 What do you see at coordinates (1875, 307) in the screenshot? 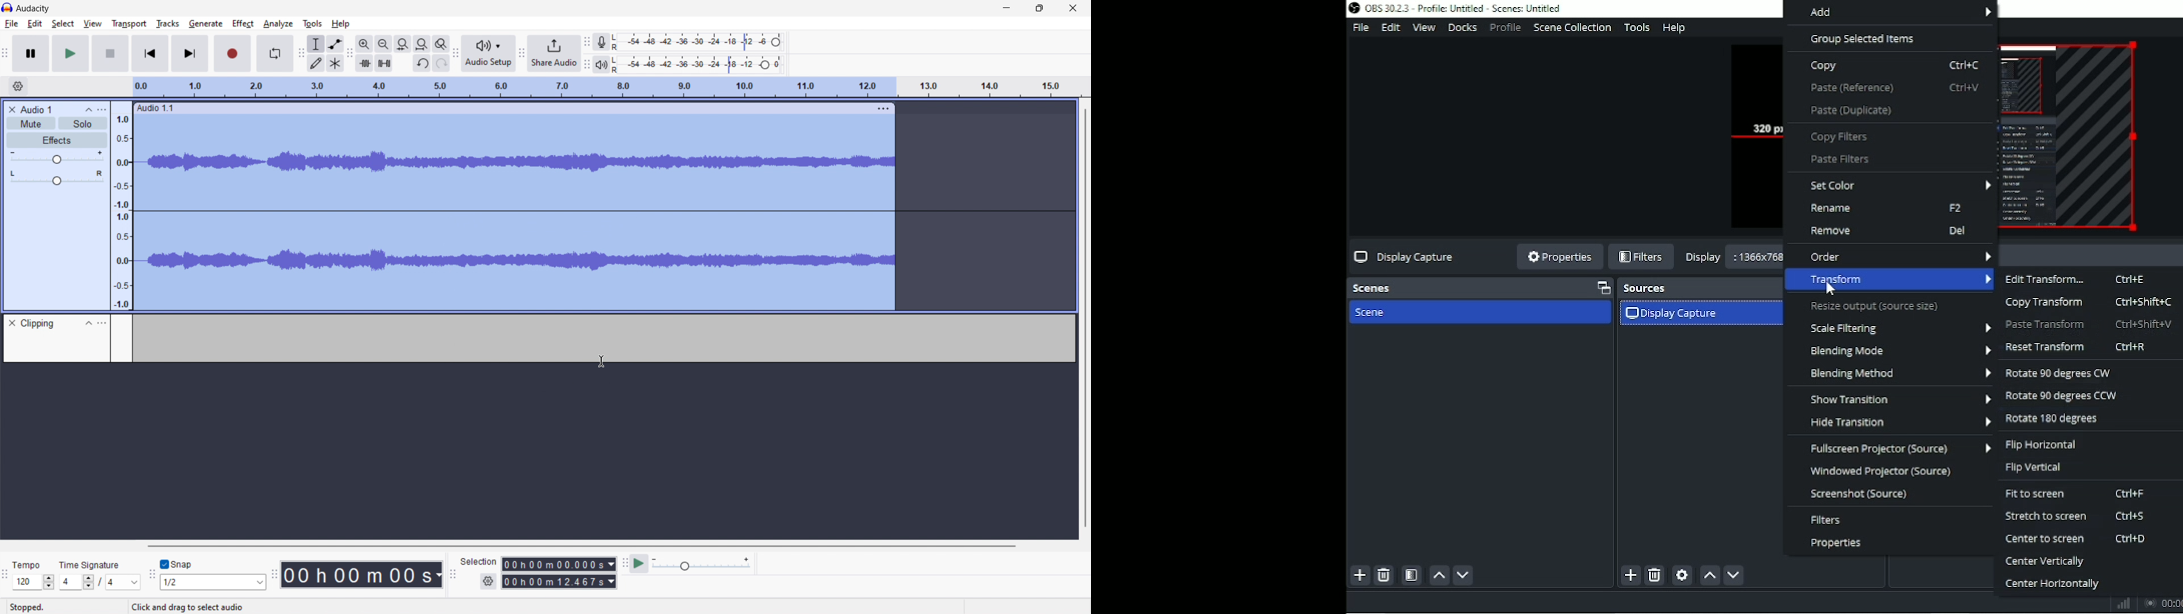
I see `Resize output` at bounding box center [1875, 307].